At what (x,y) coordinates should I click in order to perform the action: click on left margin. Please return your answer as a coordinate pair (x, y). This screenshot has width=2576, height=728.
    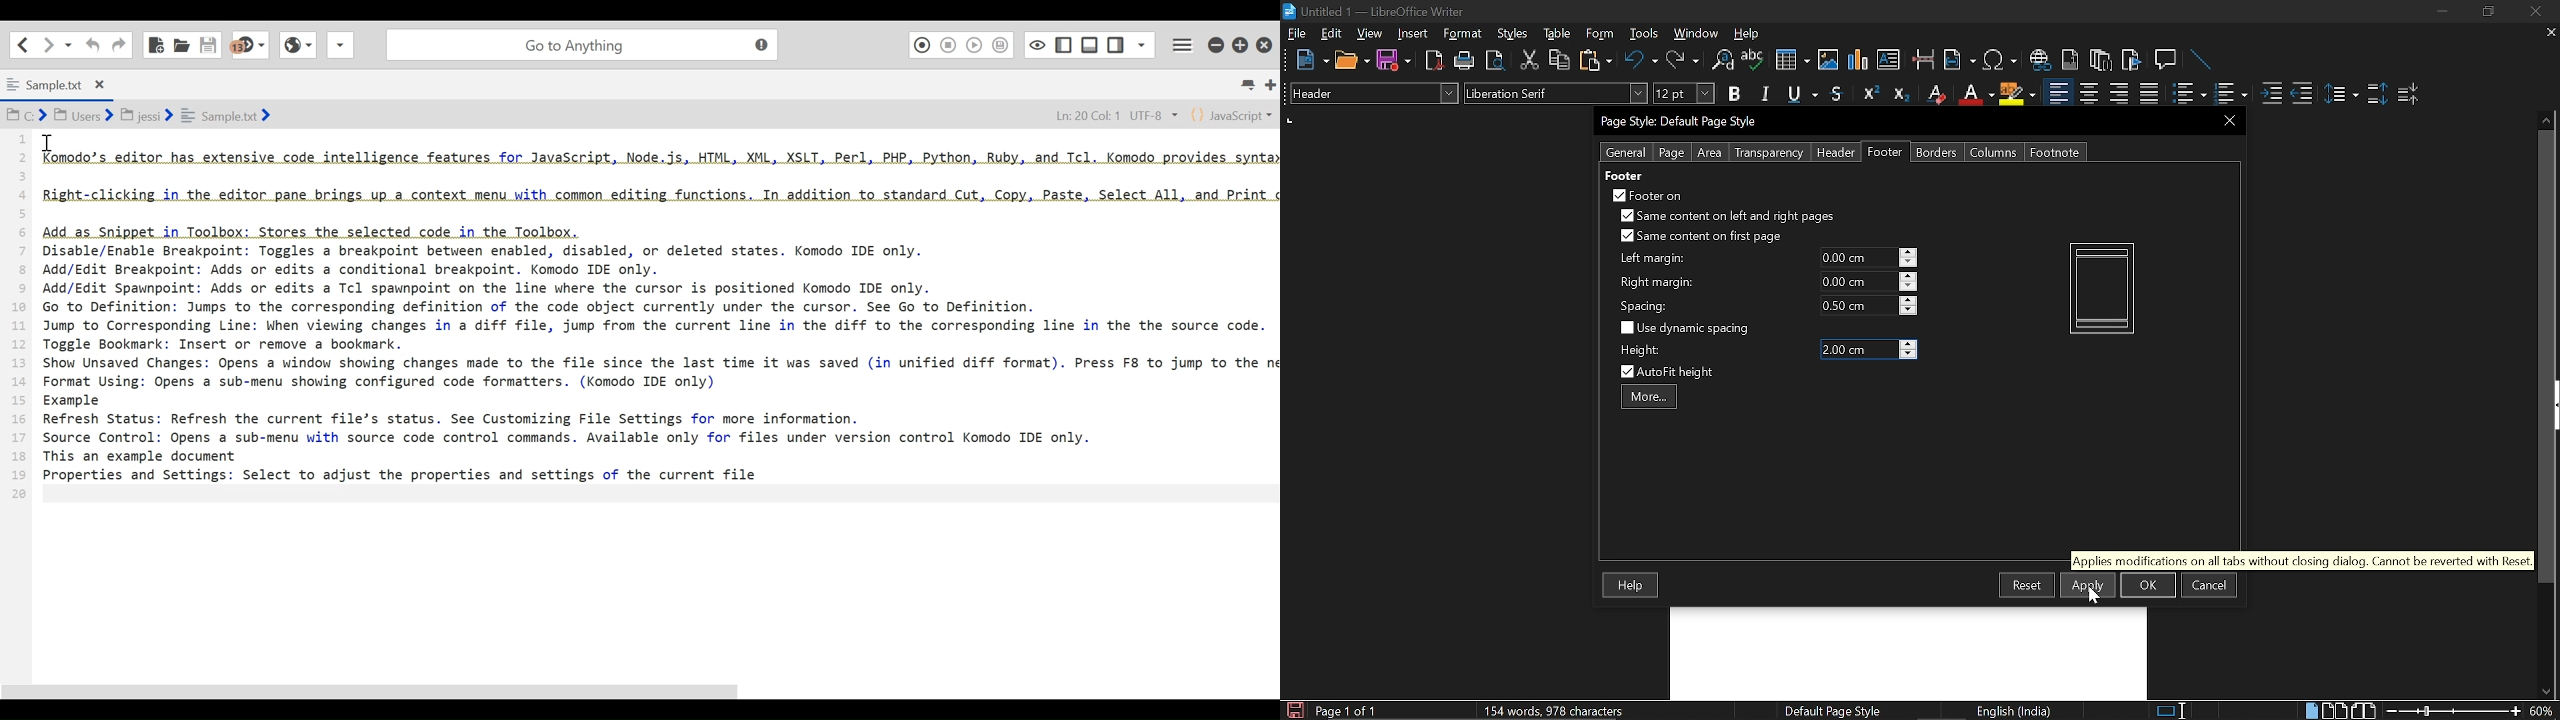
    Looking at the image, I should click on (1650, 259).